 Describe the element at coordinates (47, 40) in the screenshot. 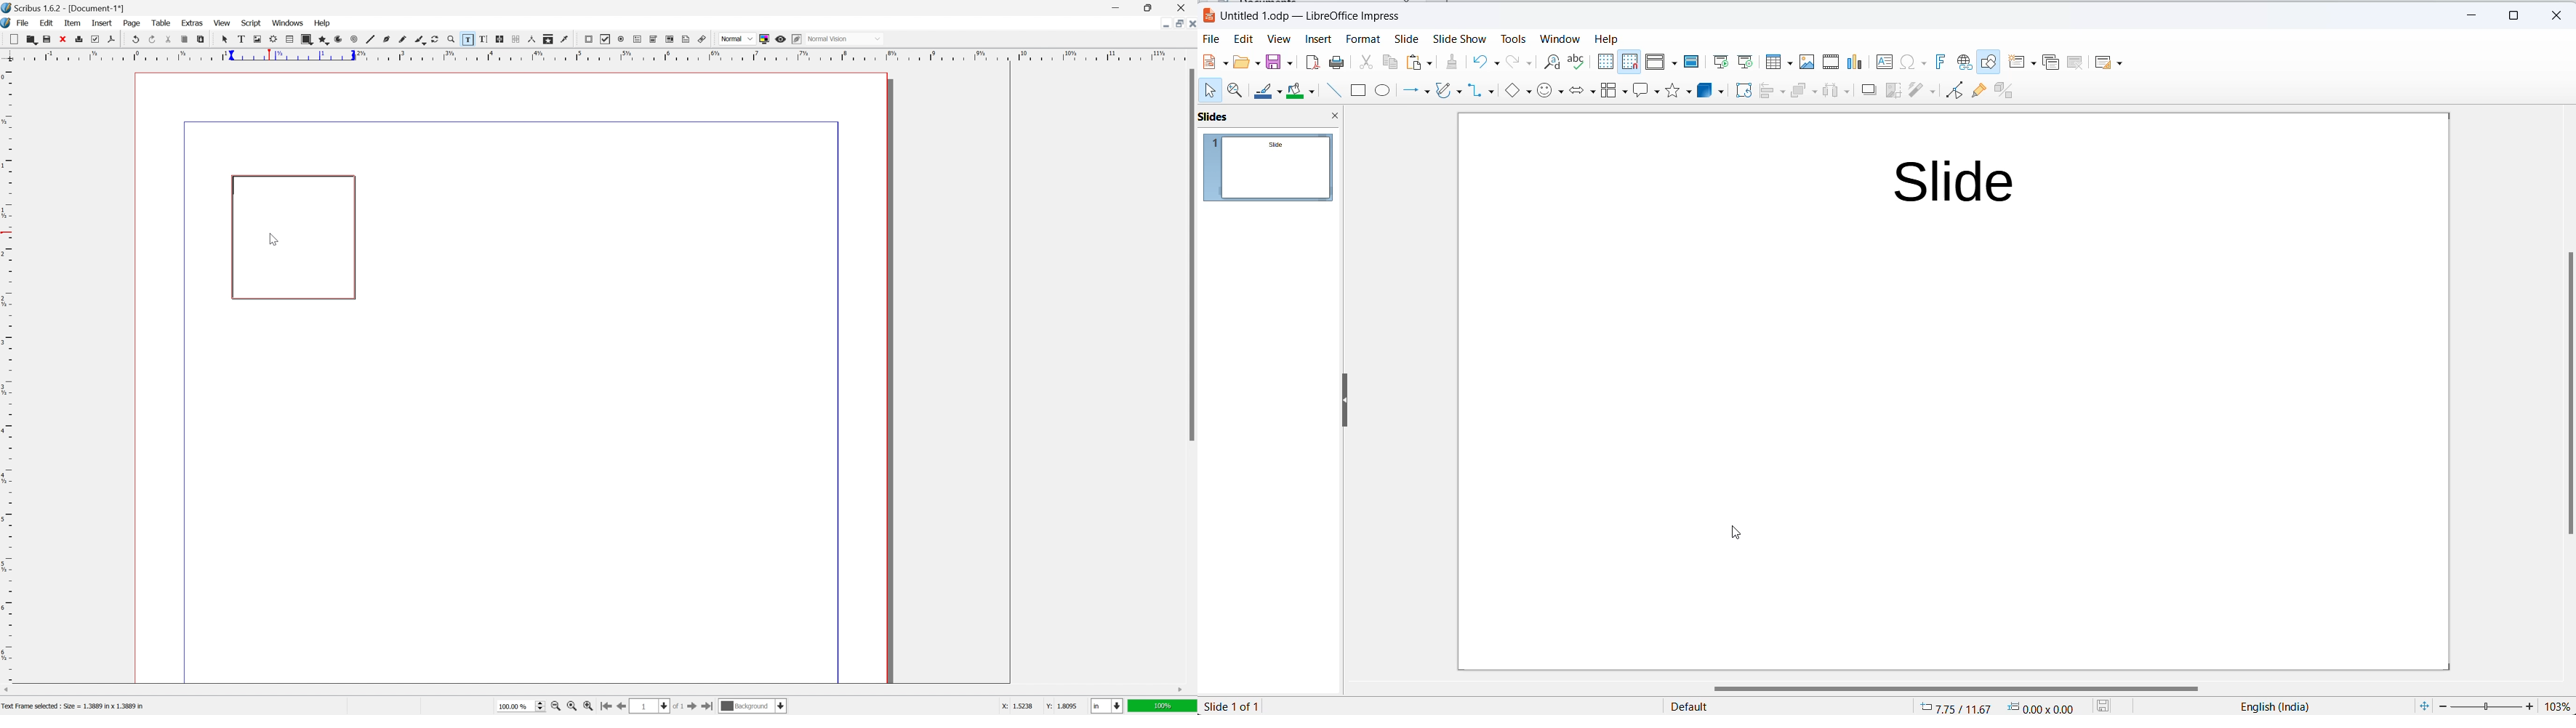

I see `save` at that location.